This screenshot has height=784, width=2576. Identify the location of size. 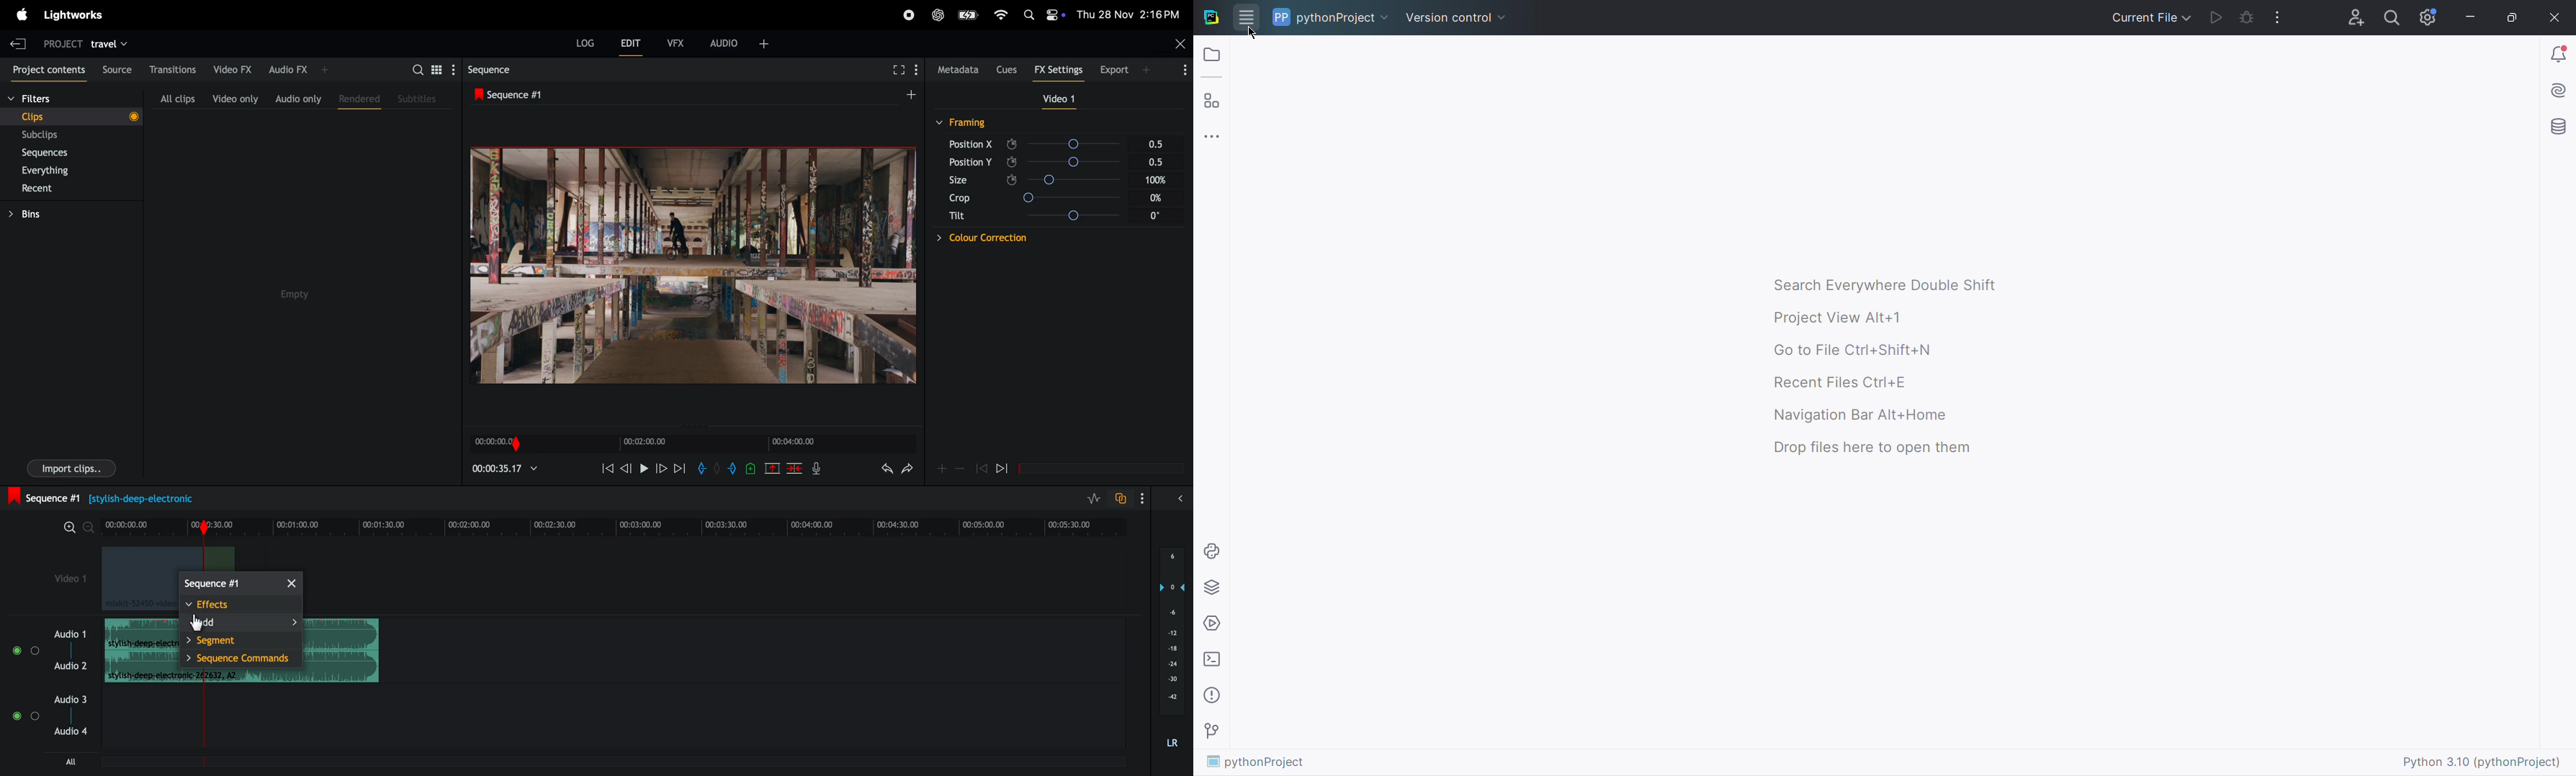
(966, 180).